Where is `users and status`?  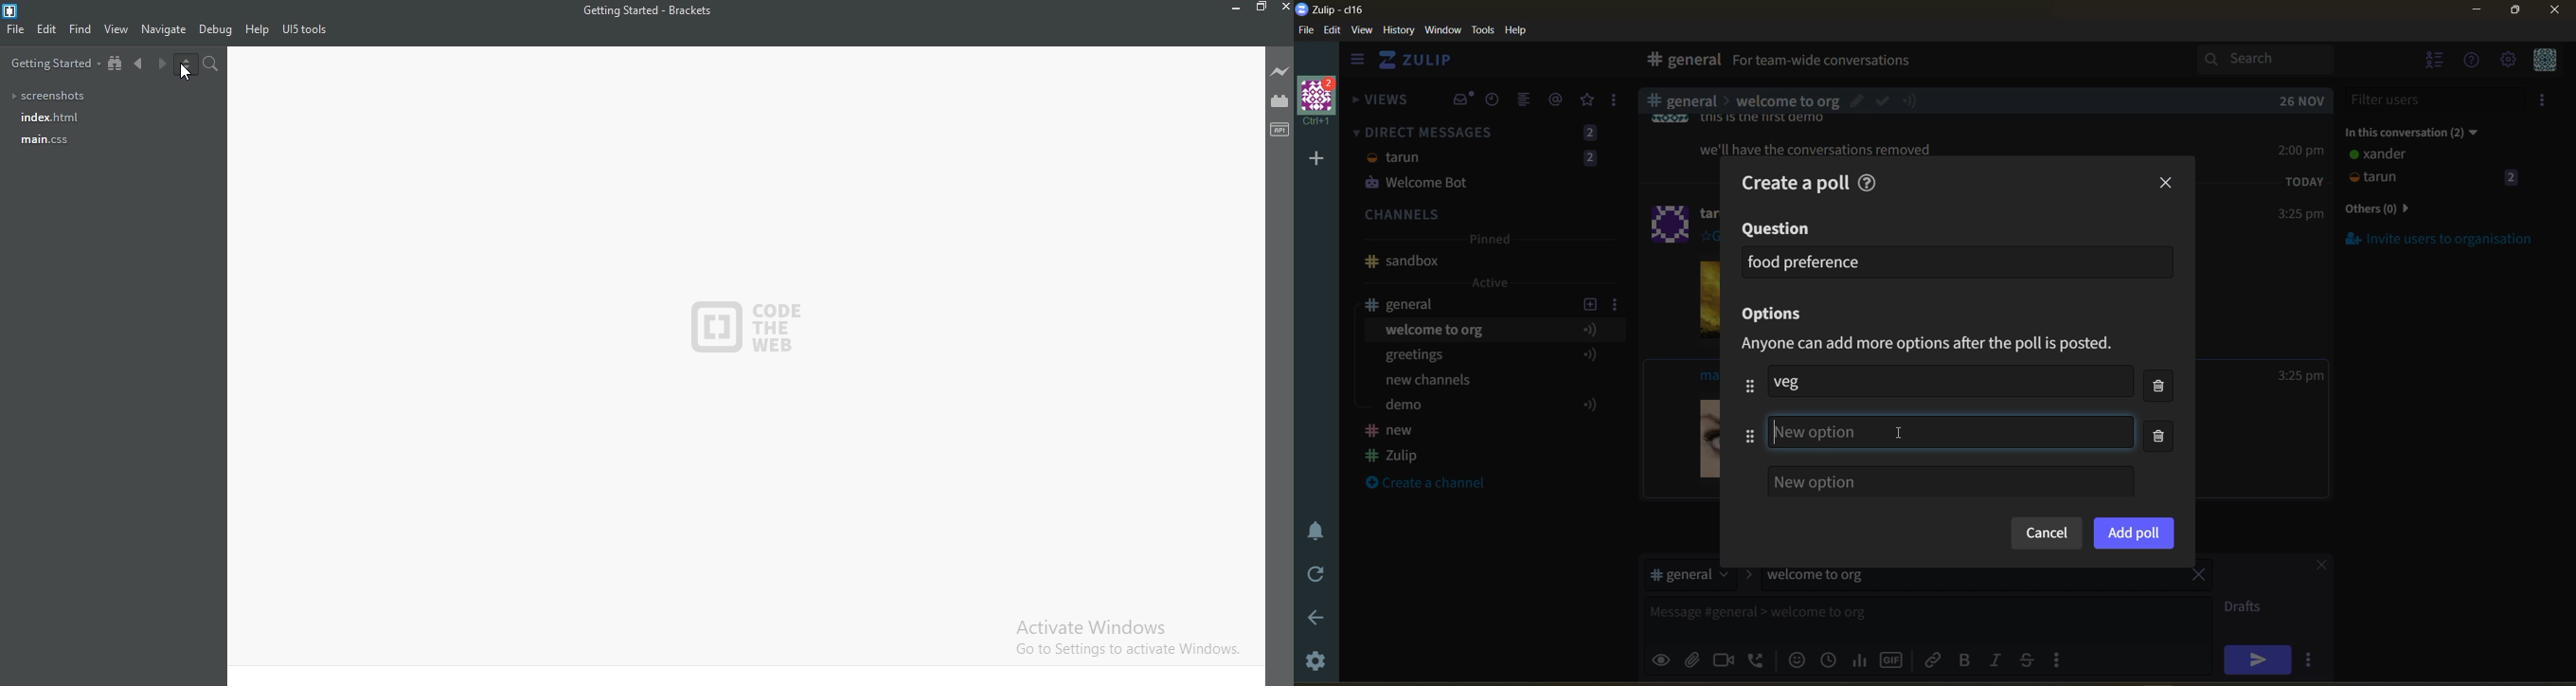 users and status is located at coordinates (2436, 168).